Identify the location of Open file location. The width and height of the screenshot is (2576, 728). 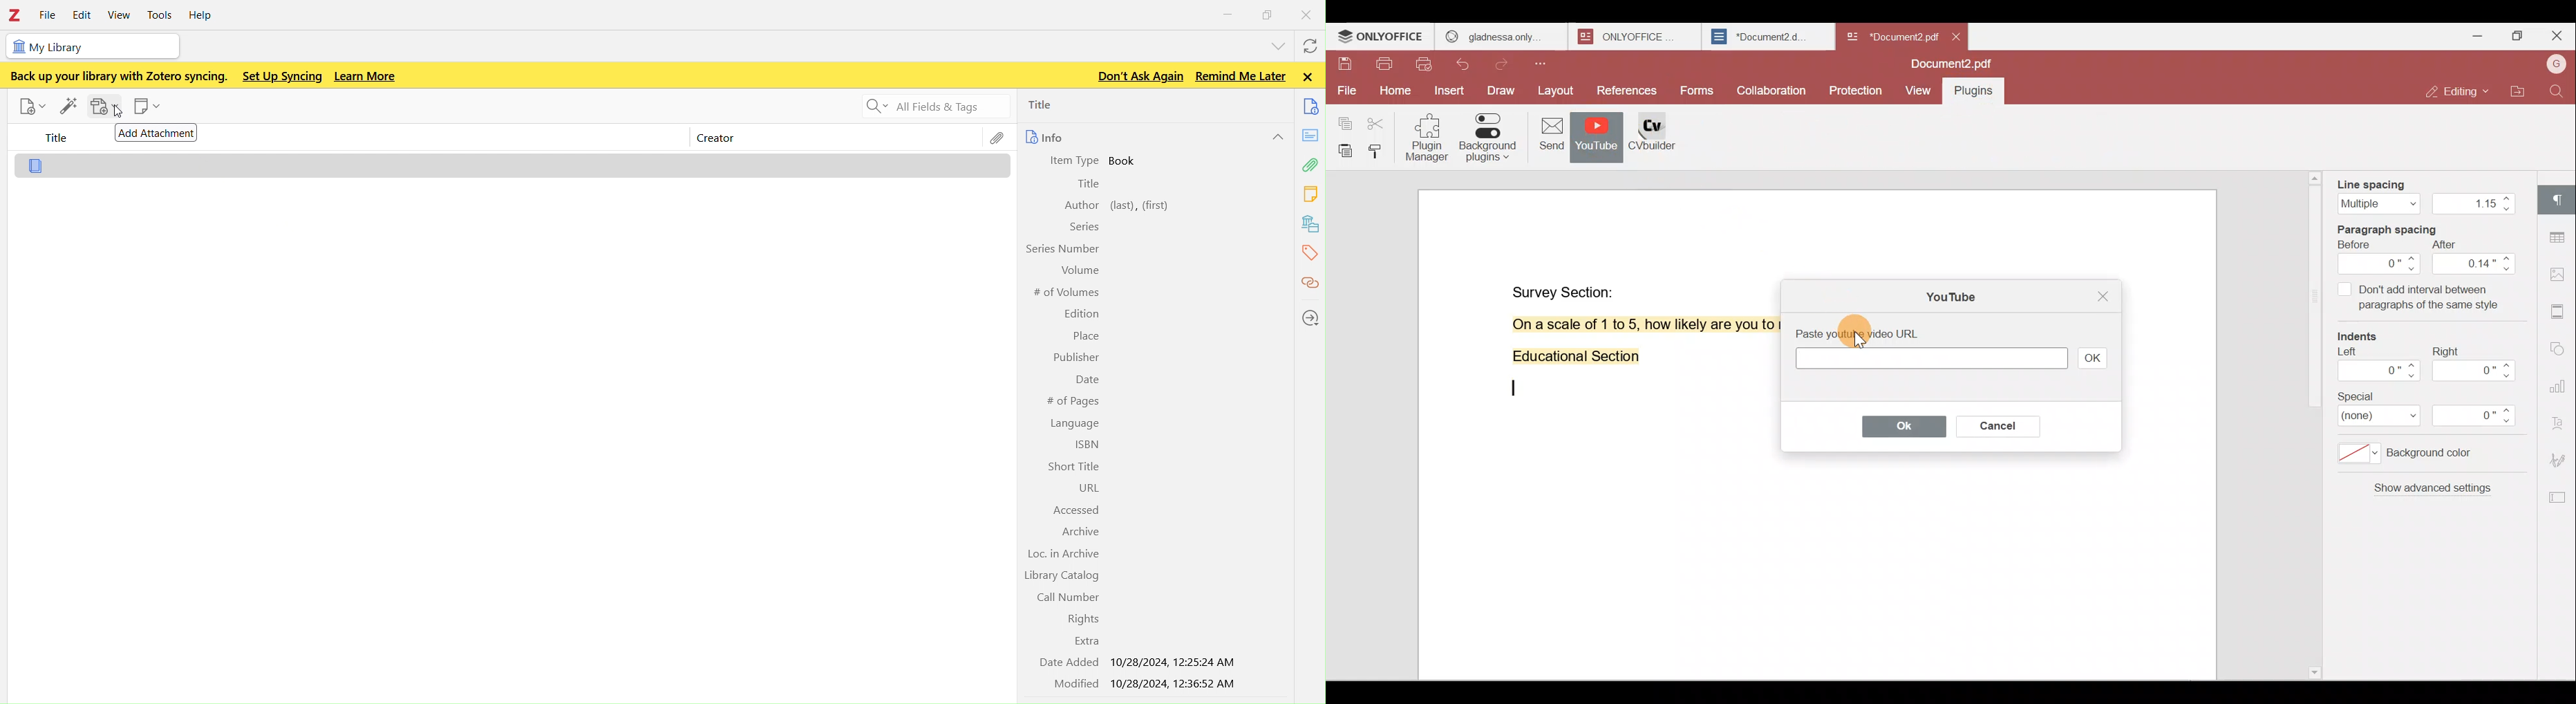
(2519, 93).